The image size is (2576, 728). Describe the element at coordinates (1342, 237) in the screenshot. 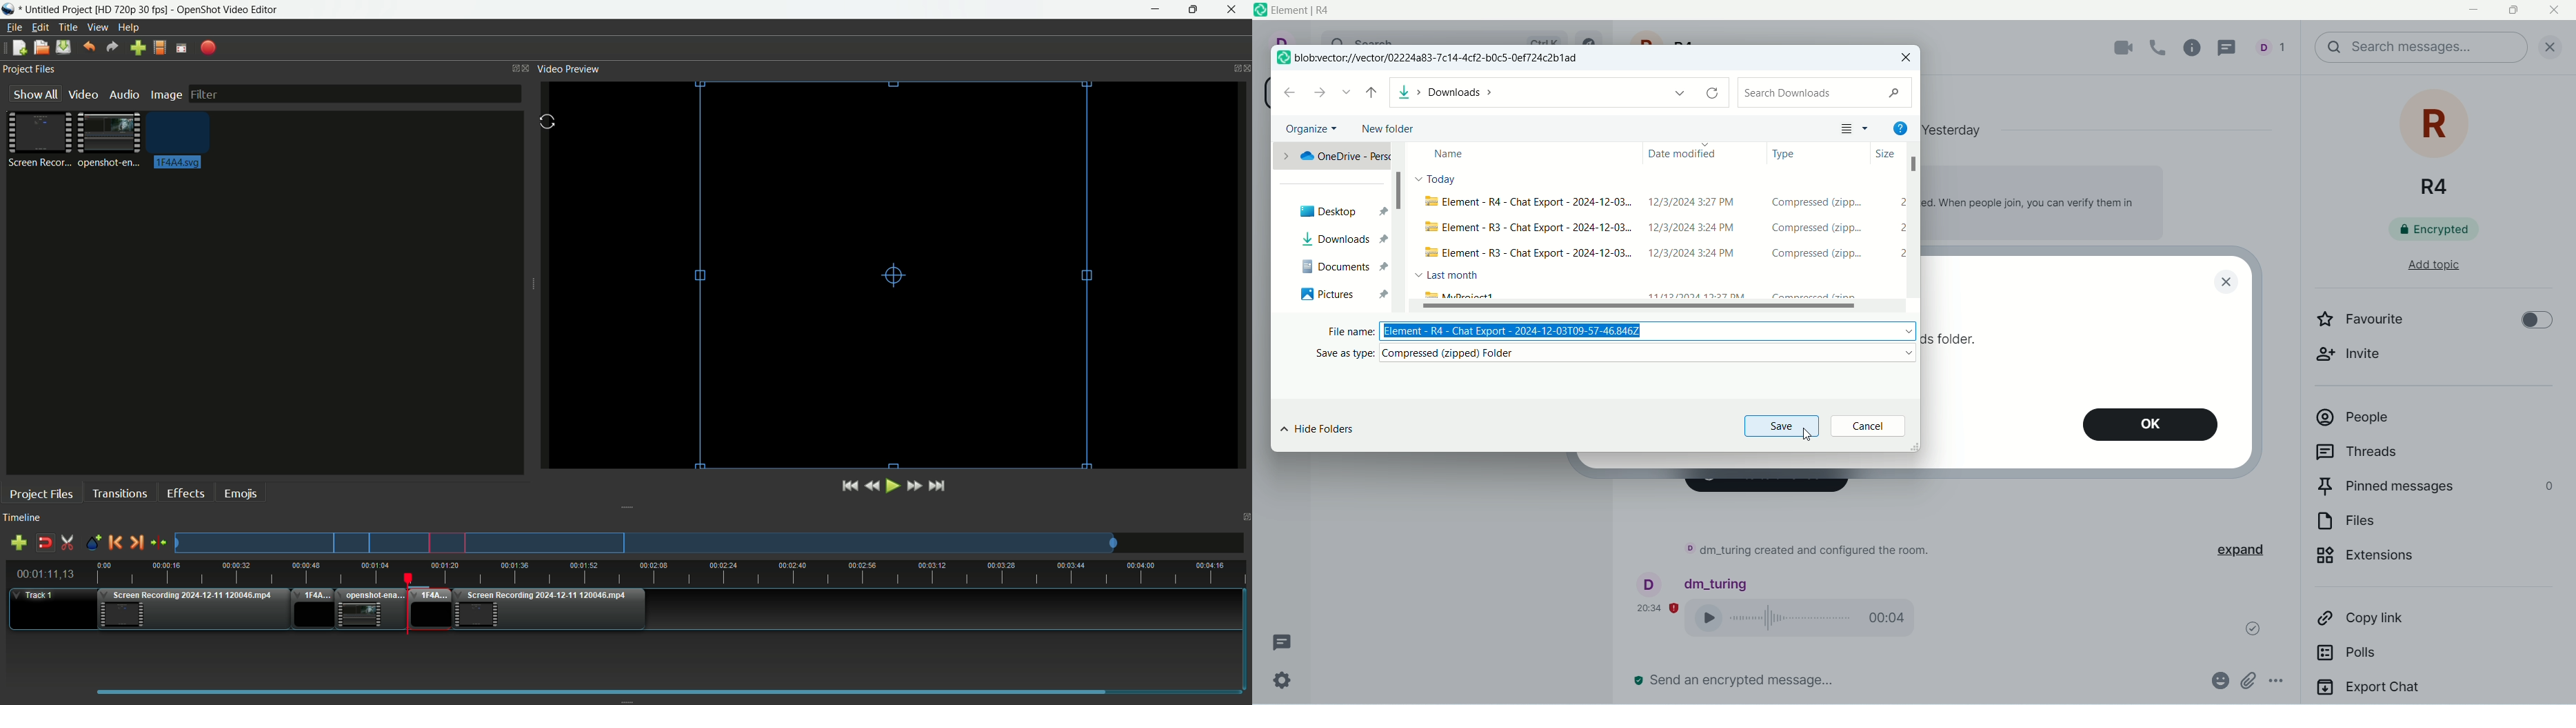

I see `downloads` at that location.